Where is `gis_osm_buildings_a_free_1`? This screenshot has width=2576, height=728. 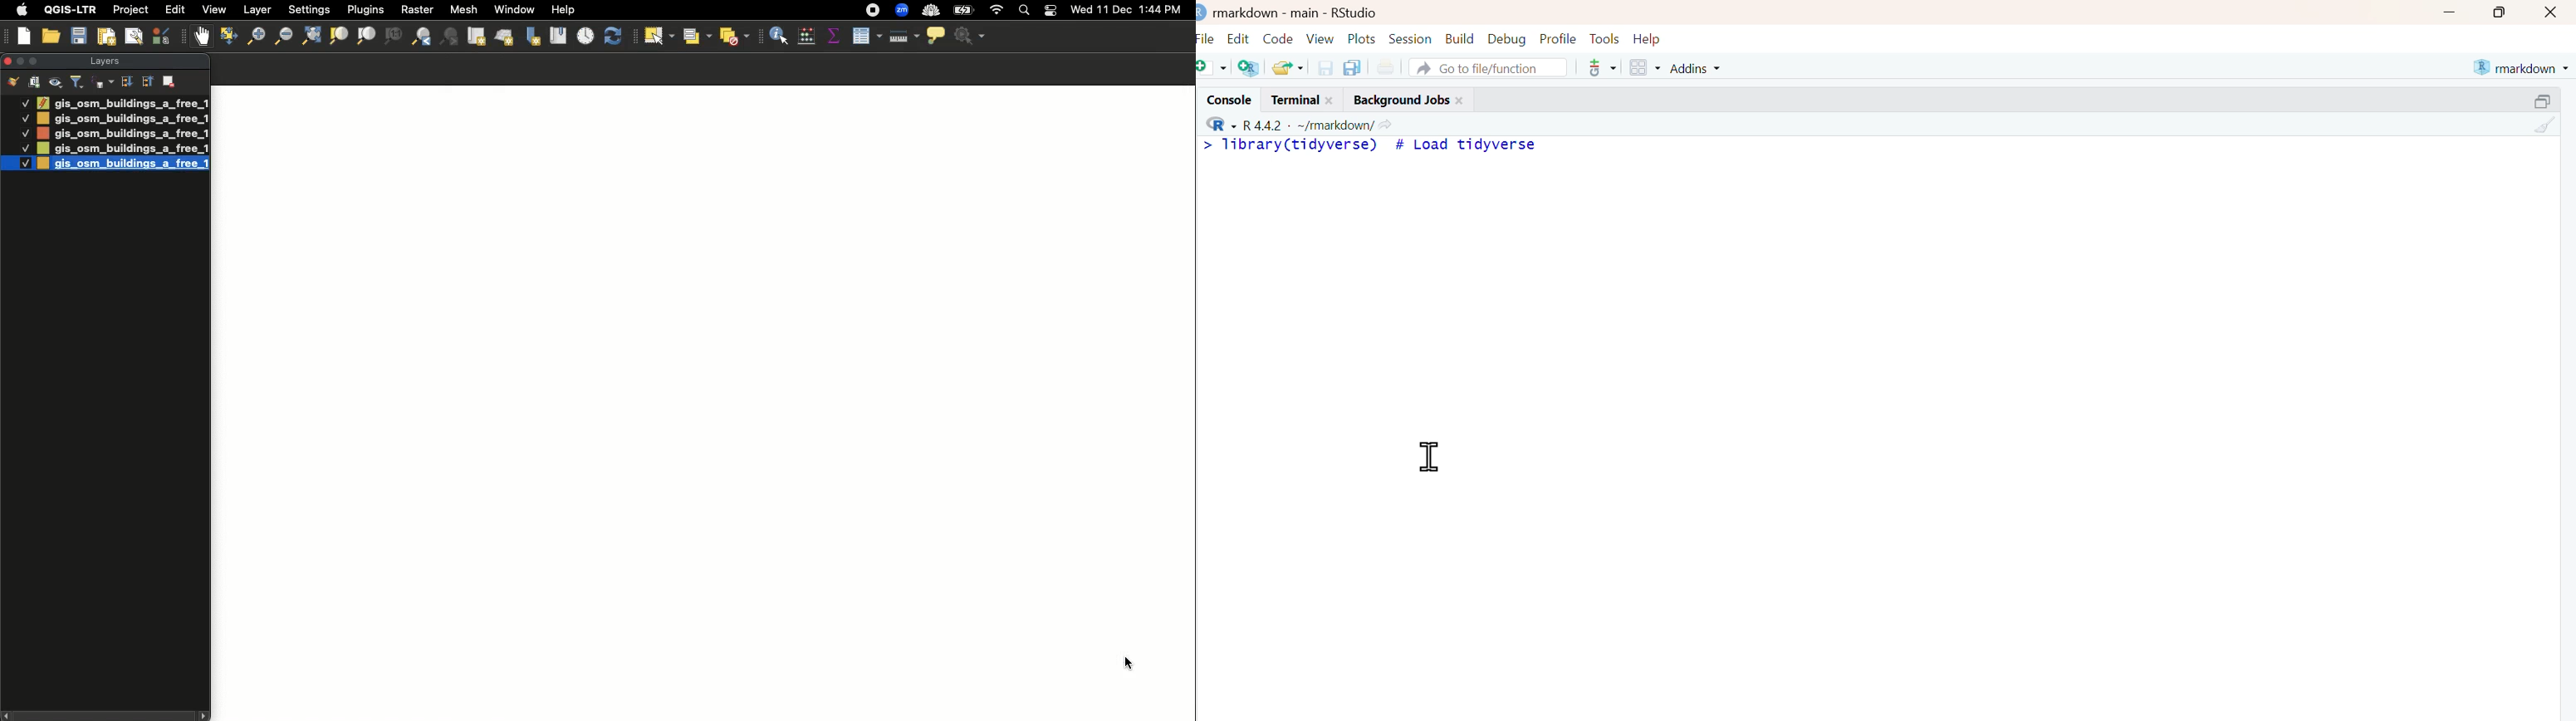
gis_osm_buildings_a_free_1 is located at coordinates (123, 166).